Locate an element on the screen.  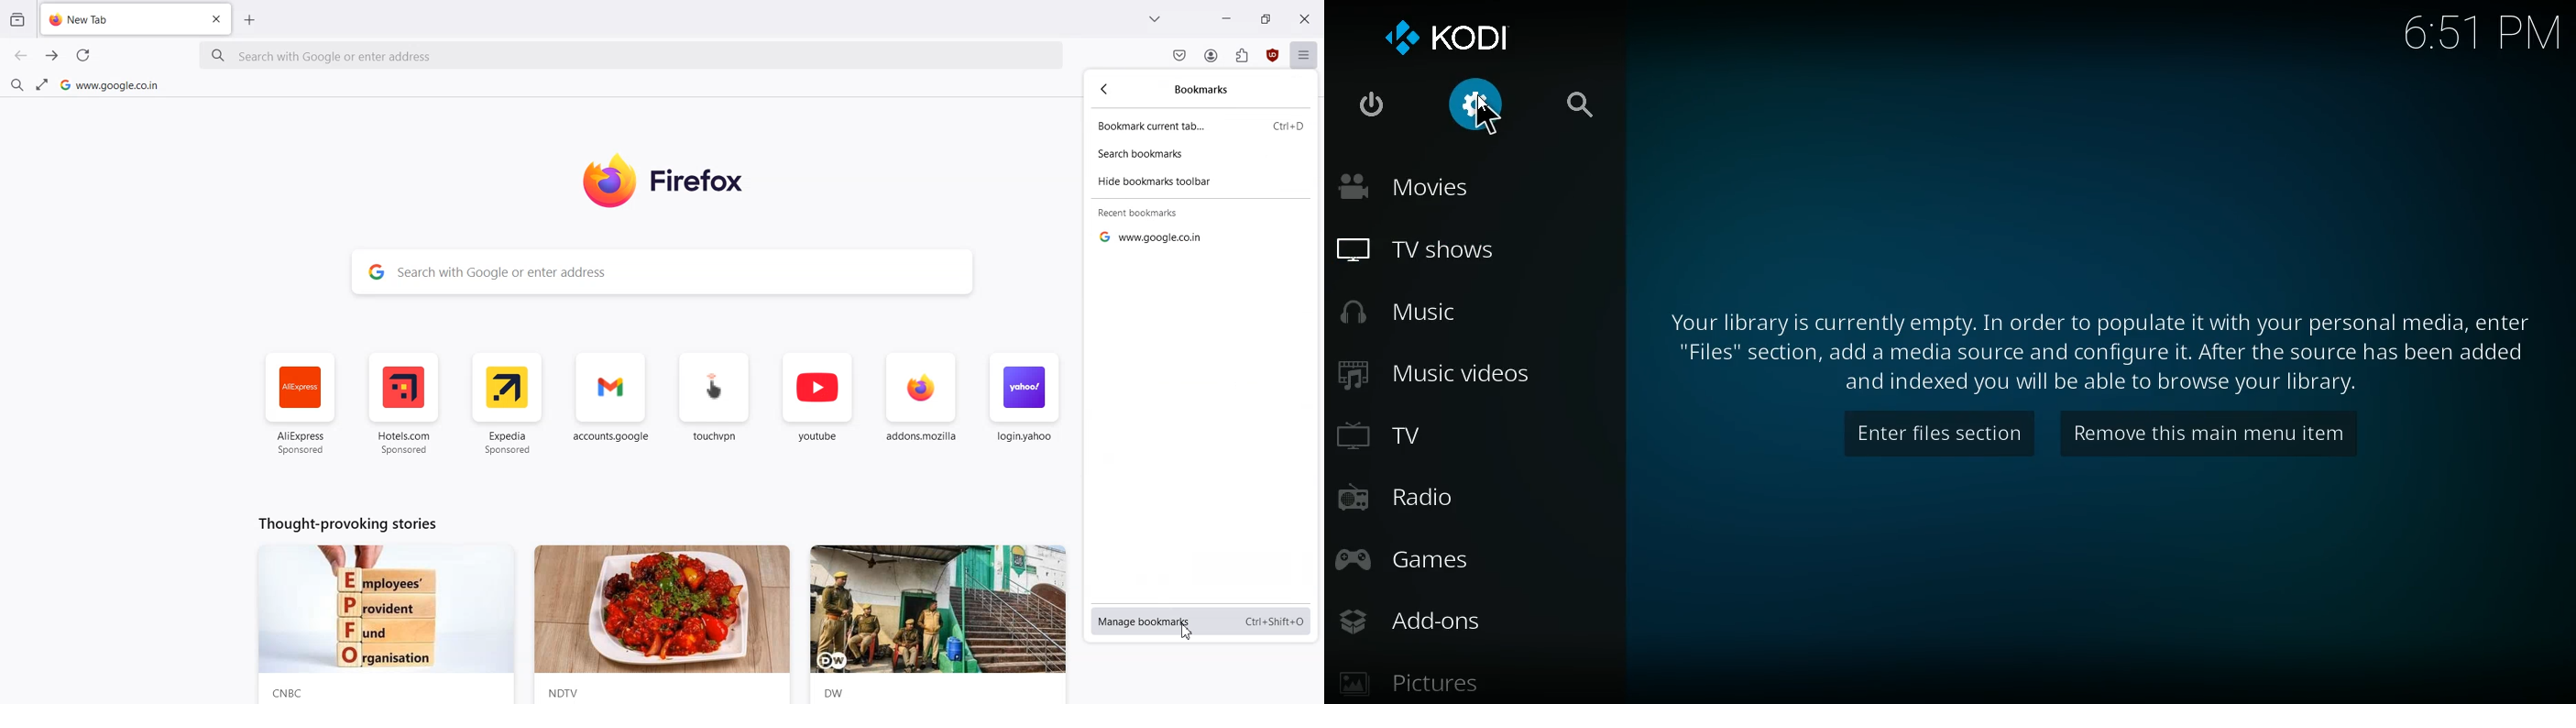
time is located at coordinates (2465, 33).